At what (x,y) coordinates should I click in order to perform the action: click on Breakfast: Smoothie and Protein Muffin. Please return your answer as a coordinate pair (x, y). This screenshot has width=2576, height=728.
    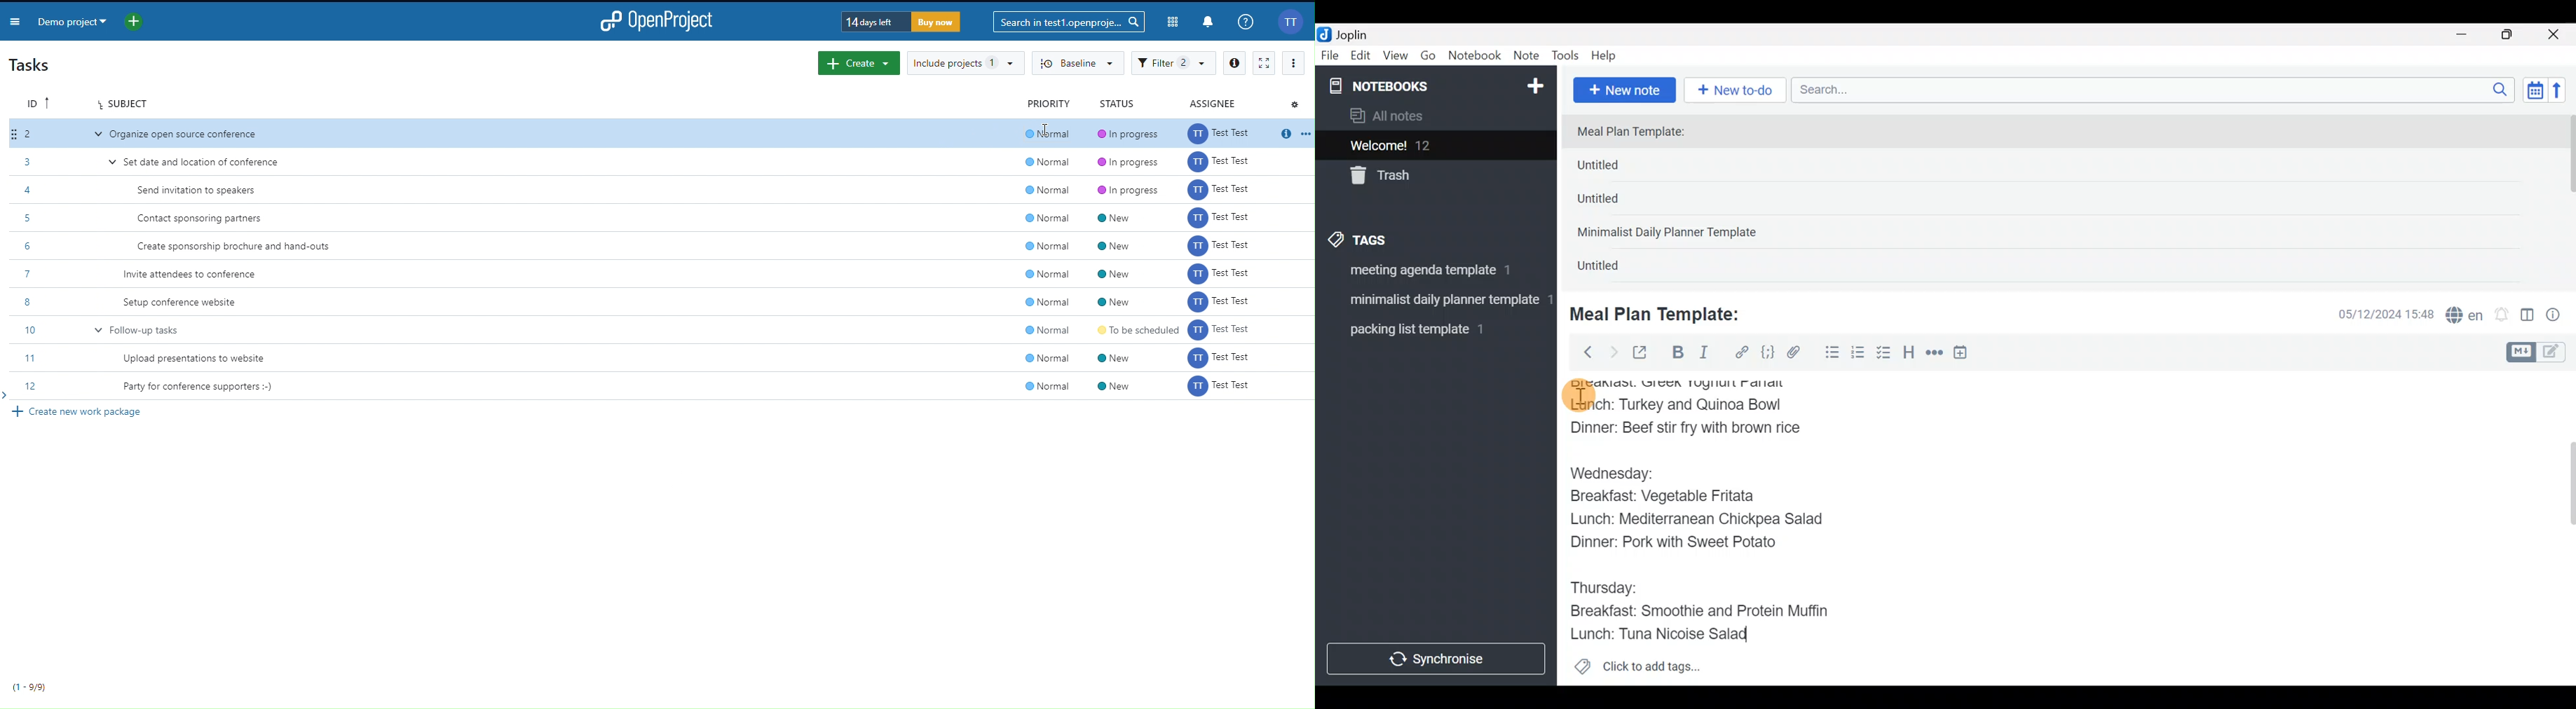
    Looking at the image, I should click on (1701, 612).